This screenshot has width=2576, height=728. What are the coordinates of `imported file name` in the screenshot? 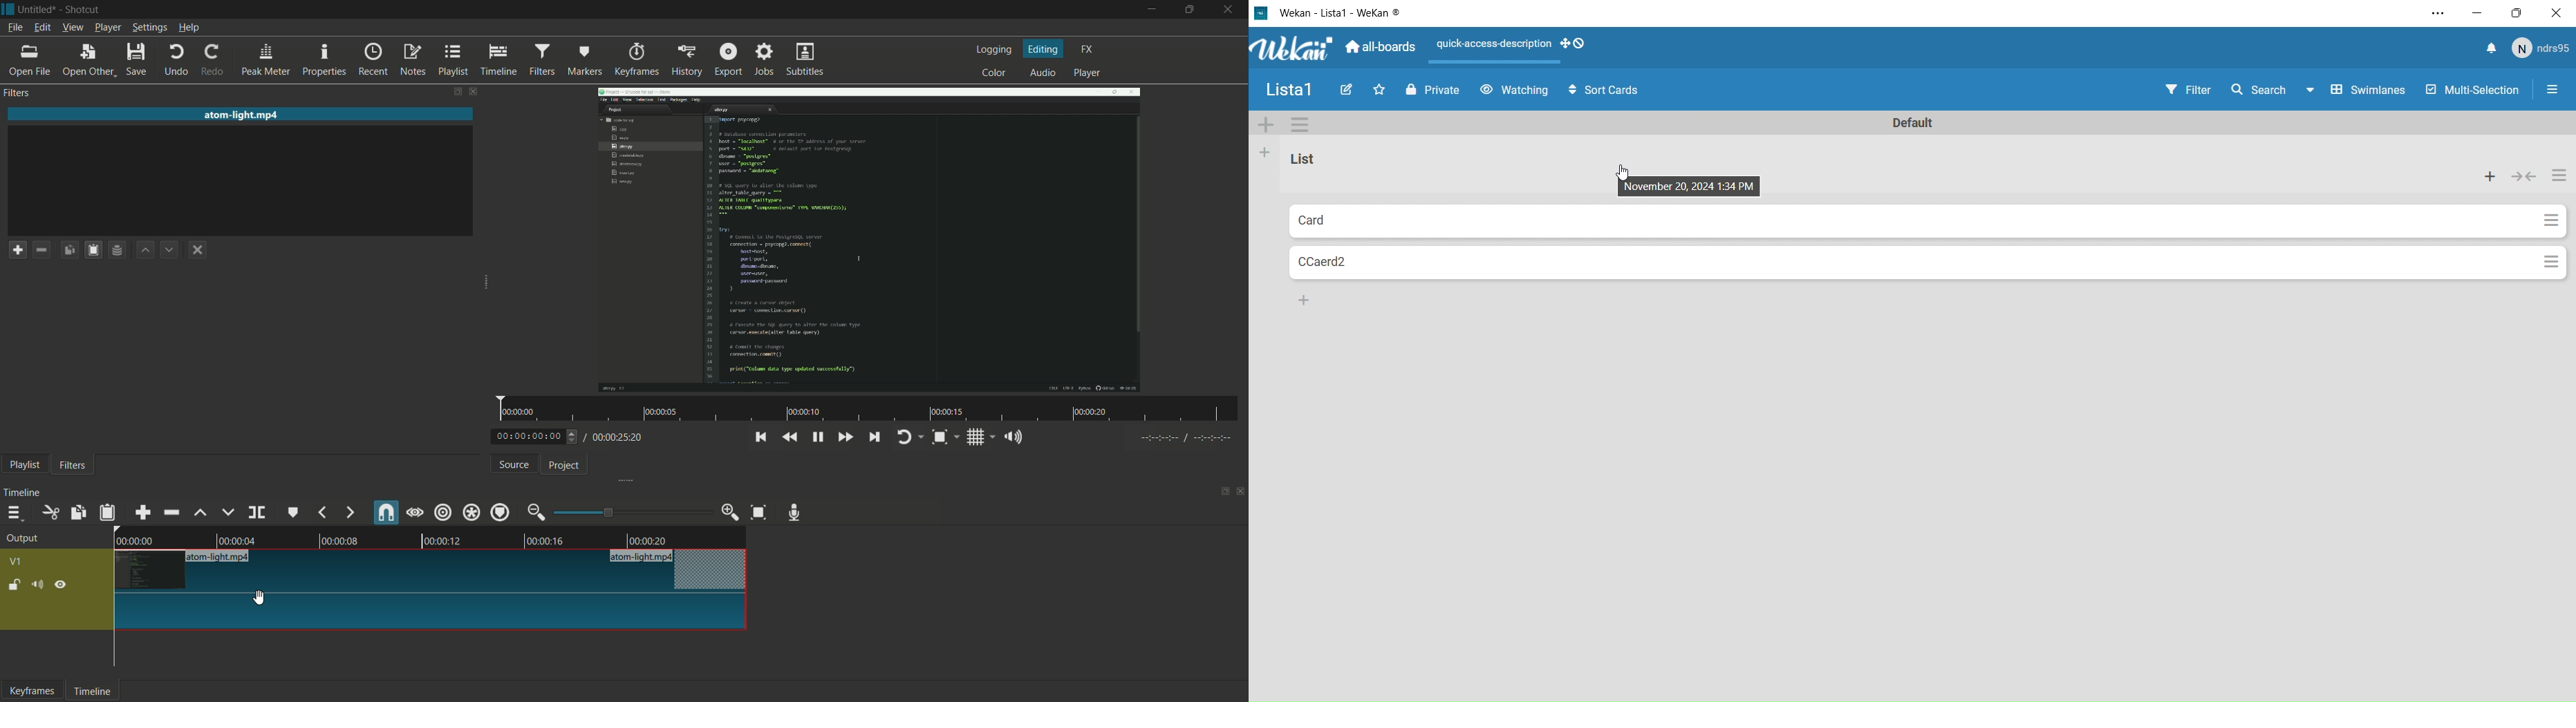 It's located at (241, 115).